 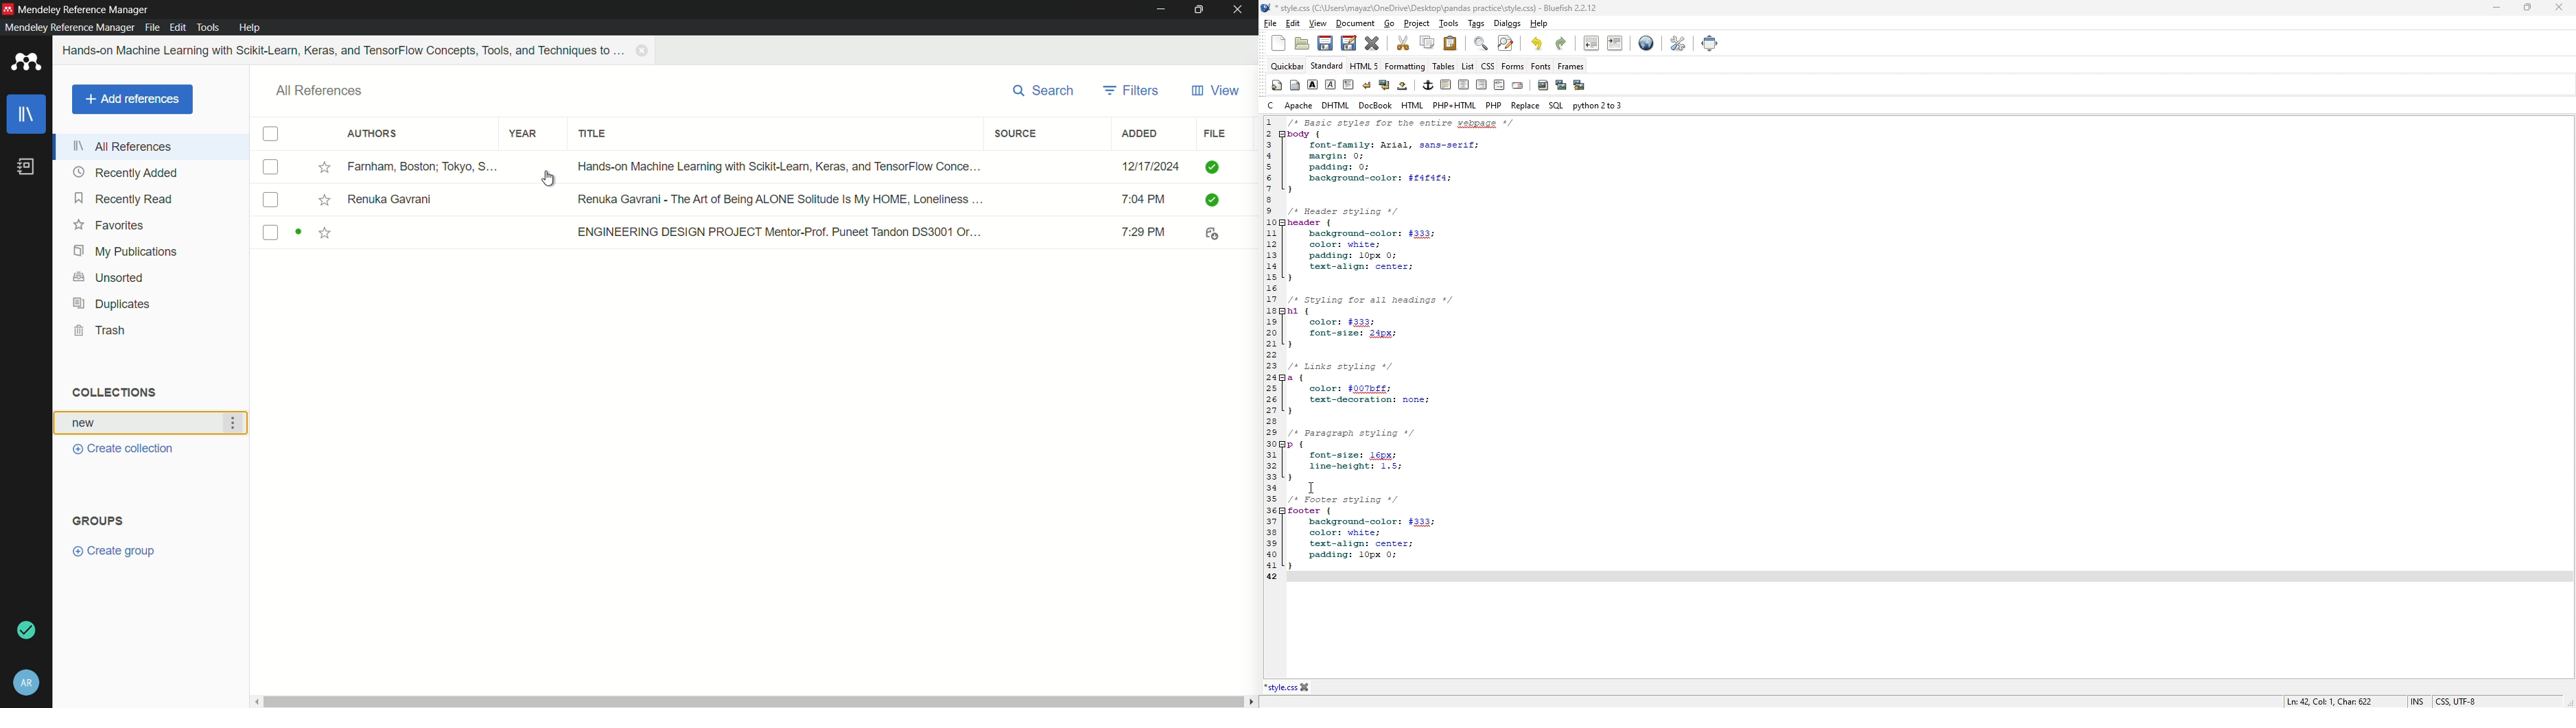 What do you see at coordinates (125, 172) in the screenshot?
I see `recently added` at bounding box center [125, 172].